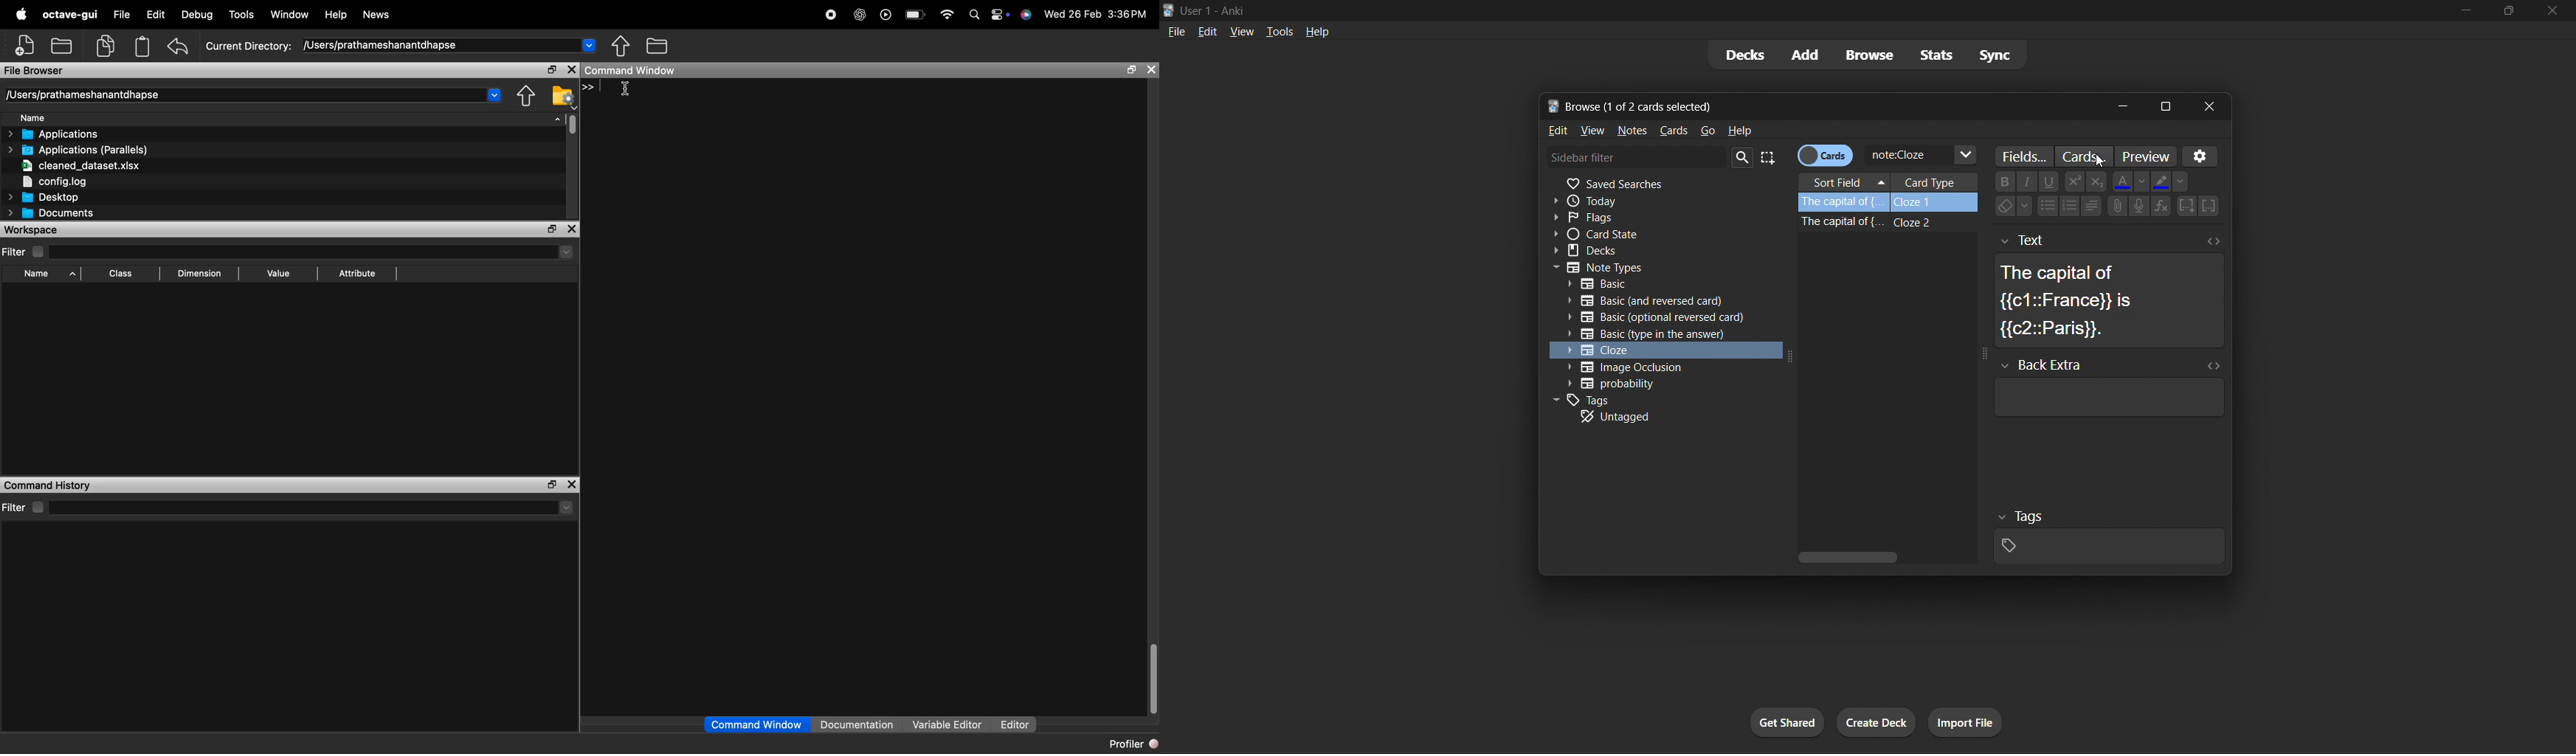  I want to click on maximize, so click(2508, 12).